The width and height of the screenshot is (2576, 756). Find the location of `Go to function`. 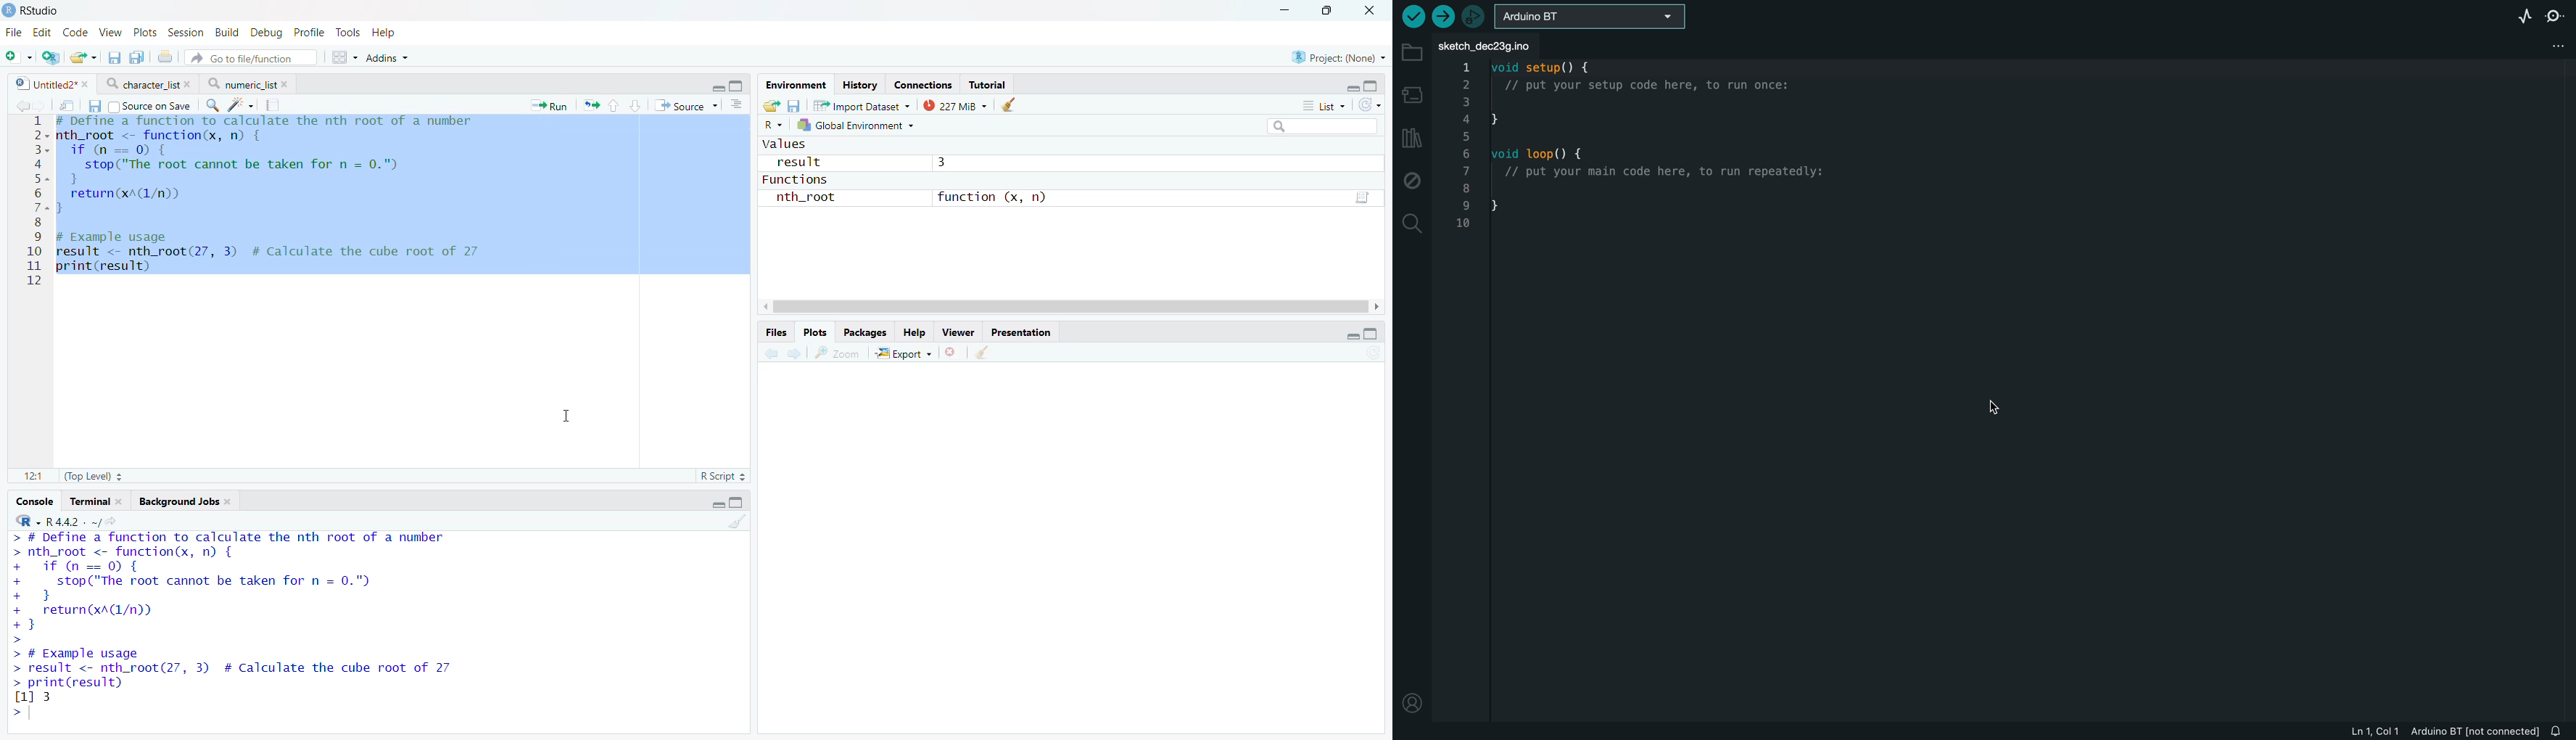

Go to function is located at coordinates (1362, 198).